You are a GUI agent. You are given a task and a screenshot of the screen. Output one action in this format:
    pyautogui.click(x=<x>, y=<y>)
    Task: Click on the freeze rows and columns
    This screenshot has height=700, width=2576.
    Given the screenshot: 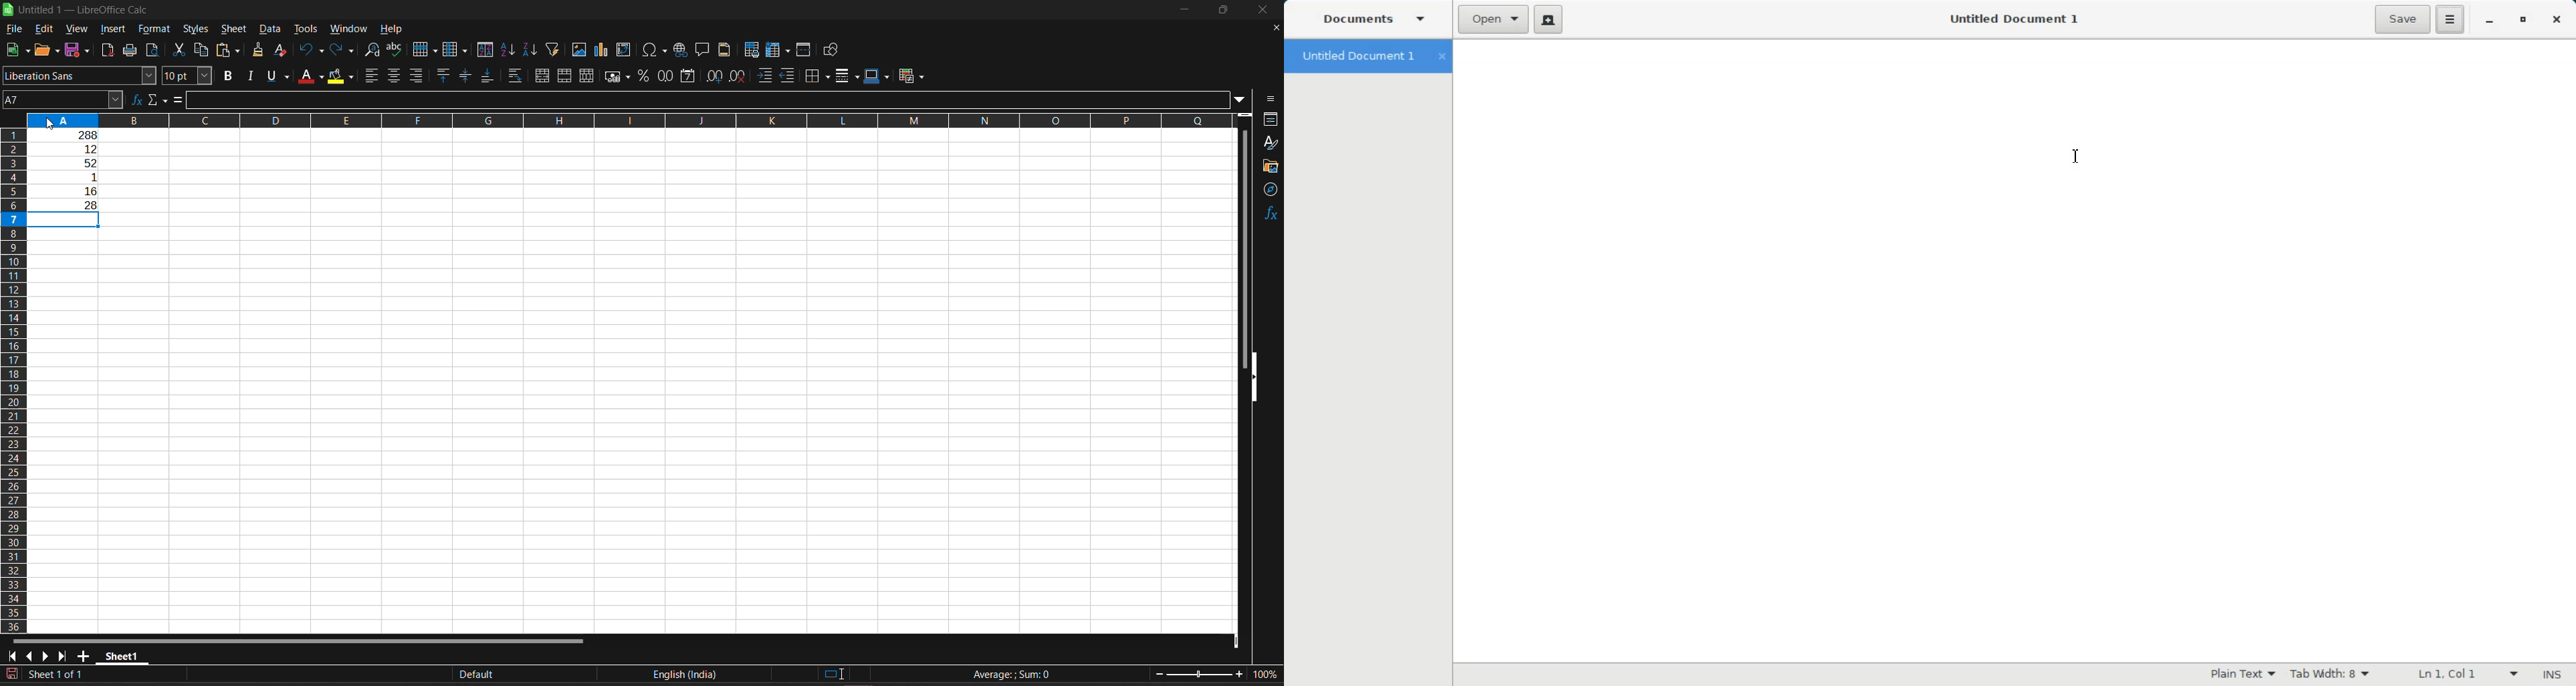 What is the action you would take?
    pyautogui.click(x=781, y=50)
    